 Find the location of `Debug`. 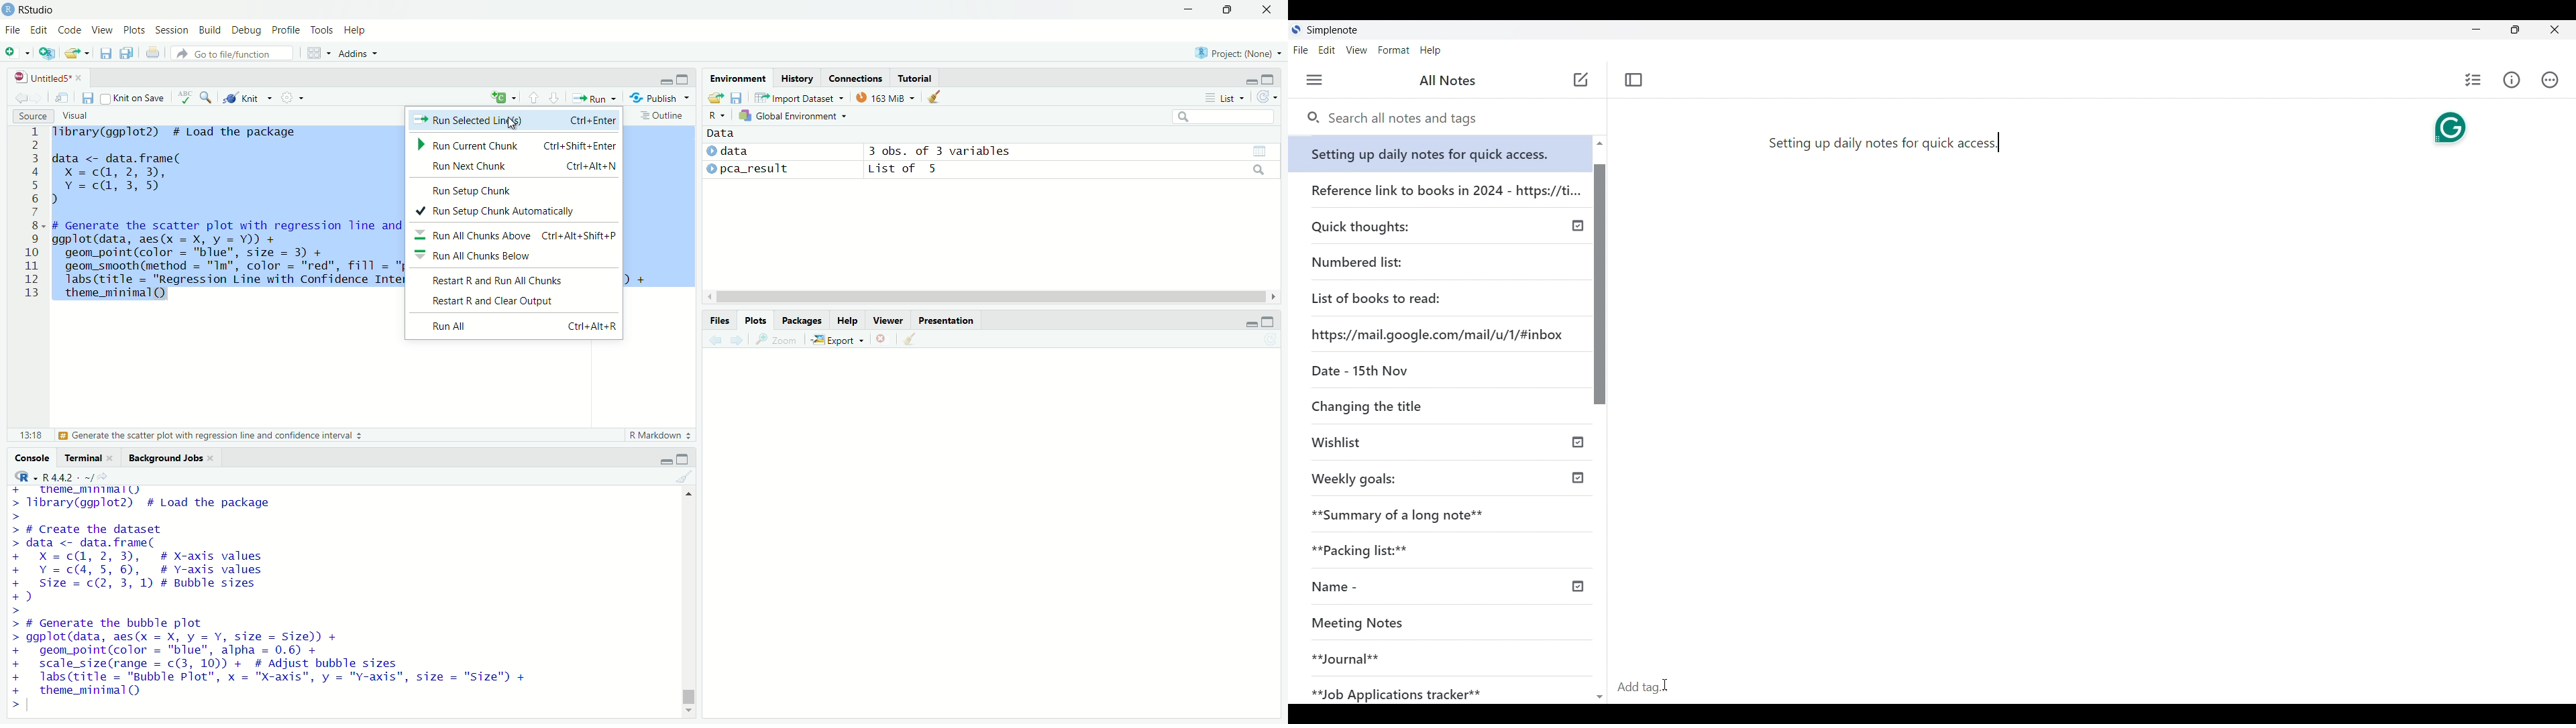

Debug is located at coordinates (246, 30).